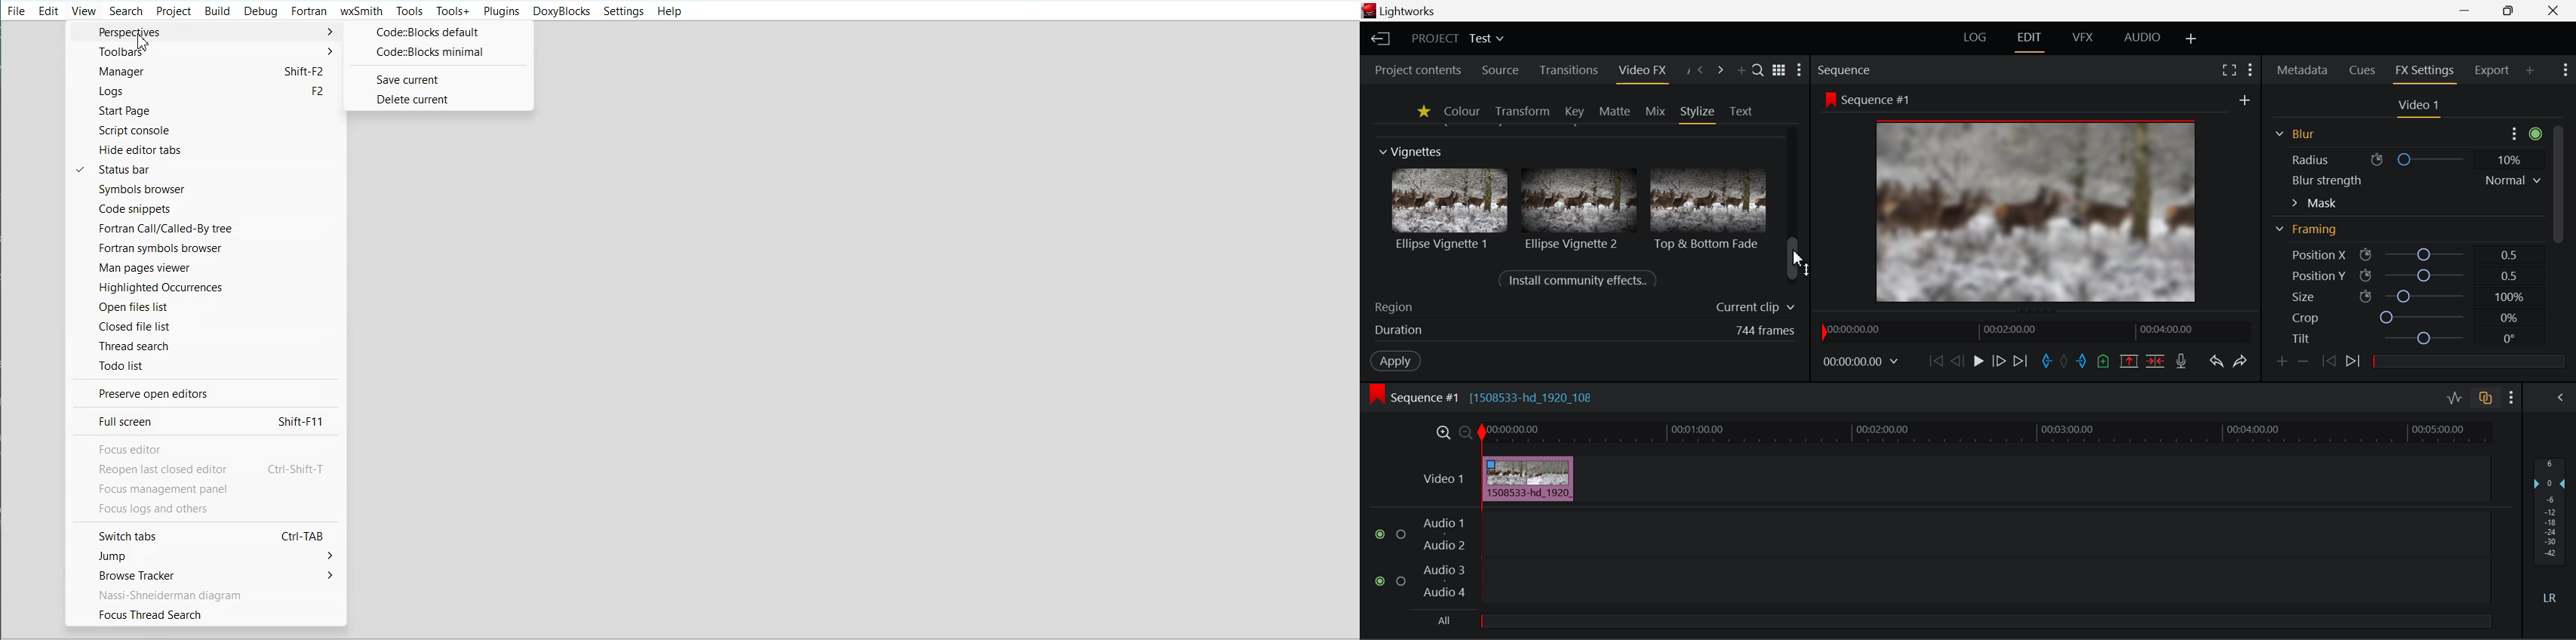 This screenshot has width=2576, height=644. Describe the element at coordinates (1742, 110) in the screenshot. I see `Text Panel Open` at that location.